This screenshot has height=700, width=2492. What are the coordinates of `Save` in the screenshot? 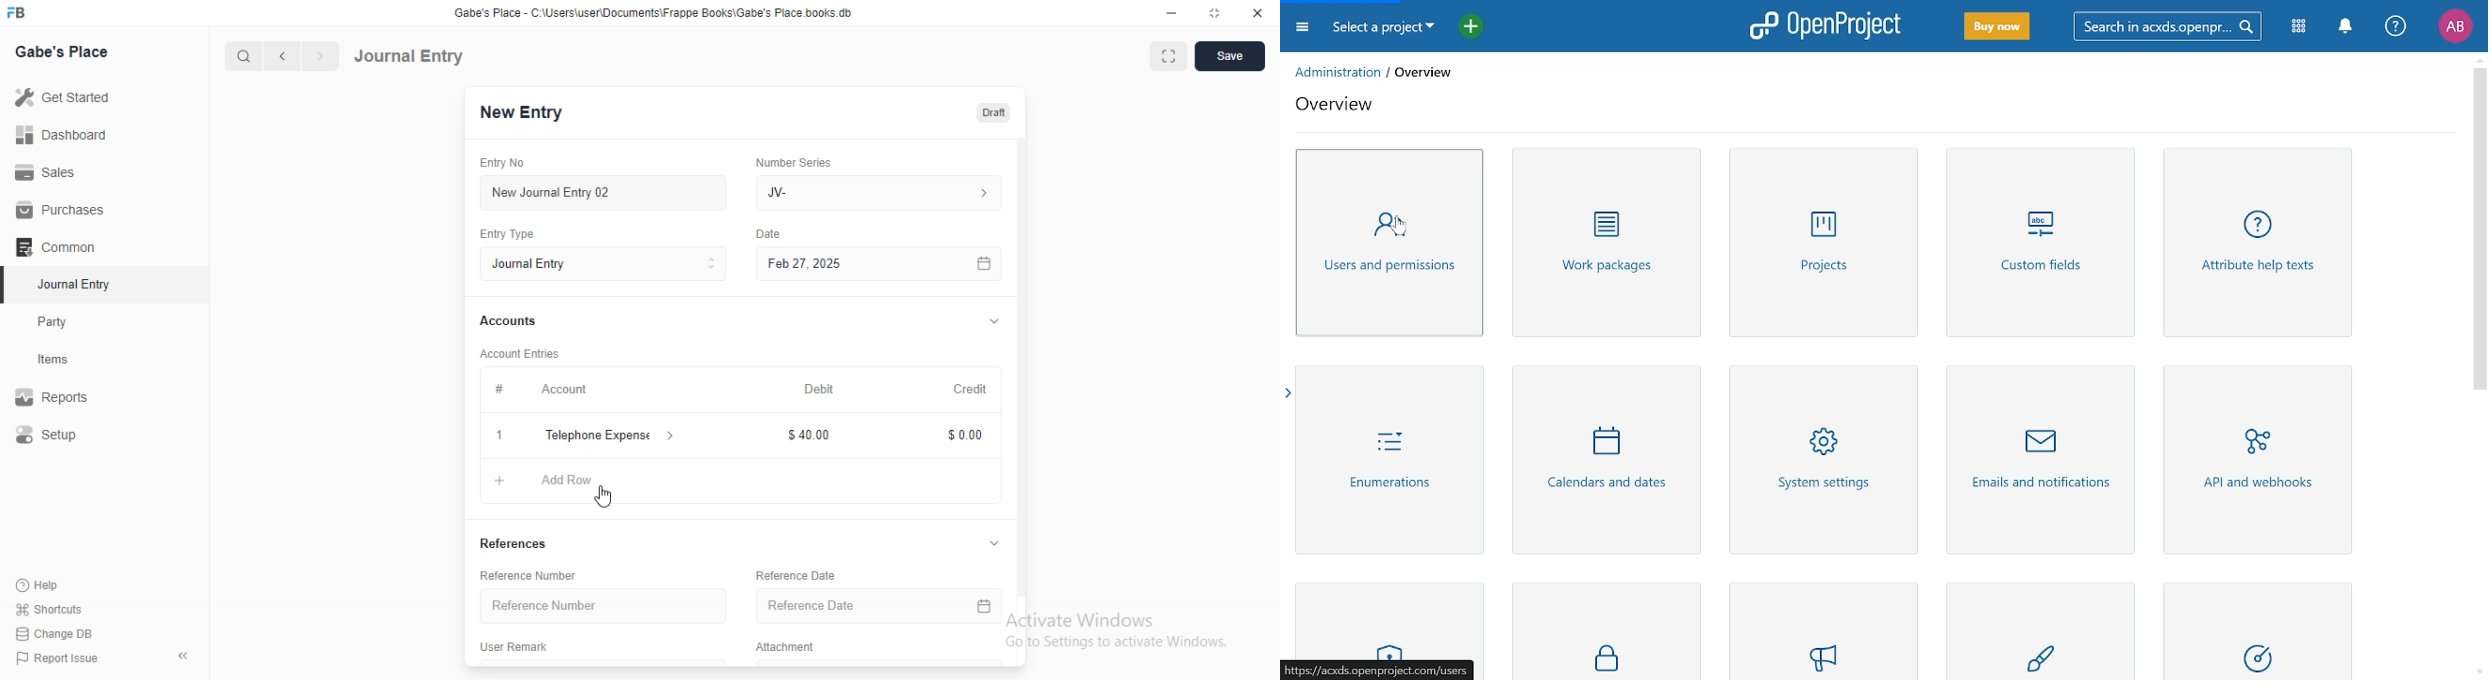 It's located at (1235, 56).